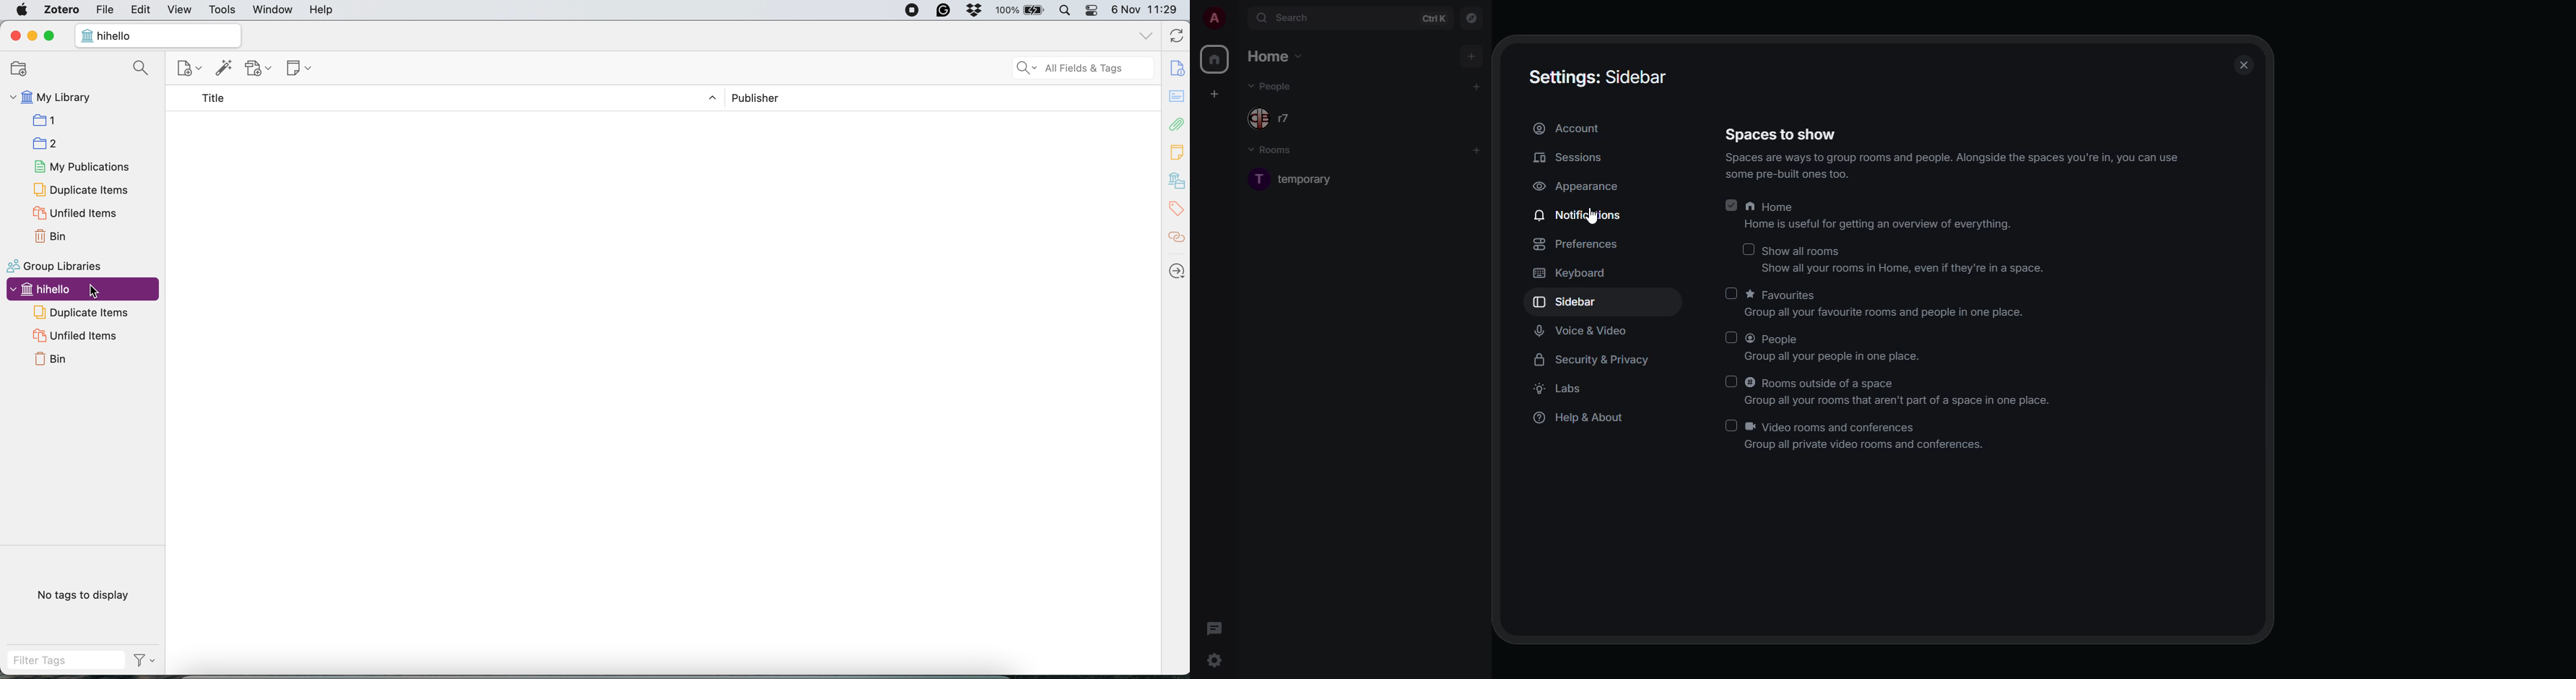 Image resolution: width=2576 pixels, height=700 pixels. What do you see at coordinates (52, 97) in the screenshot?
I see `my library` at bounding box center [52, 97].